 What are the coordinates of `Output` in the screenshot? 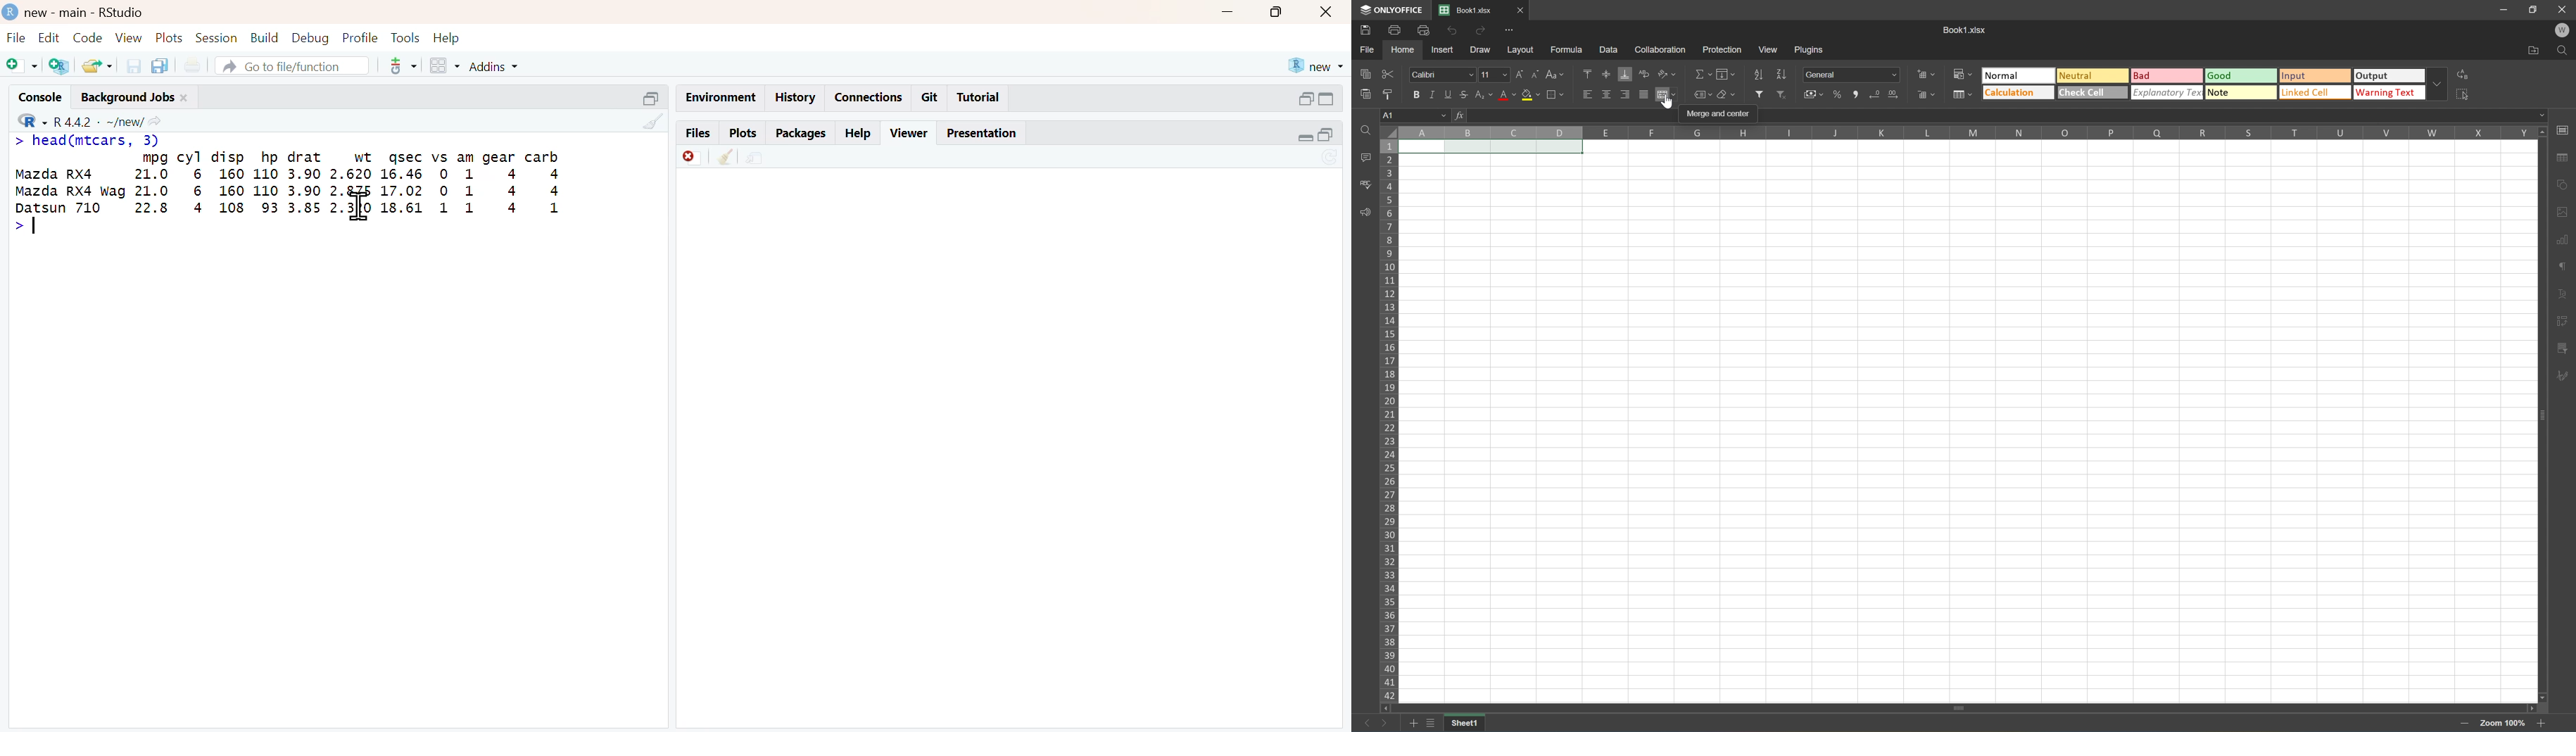 It's located at (2393, 76).